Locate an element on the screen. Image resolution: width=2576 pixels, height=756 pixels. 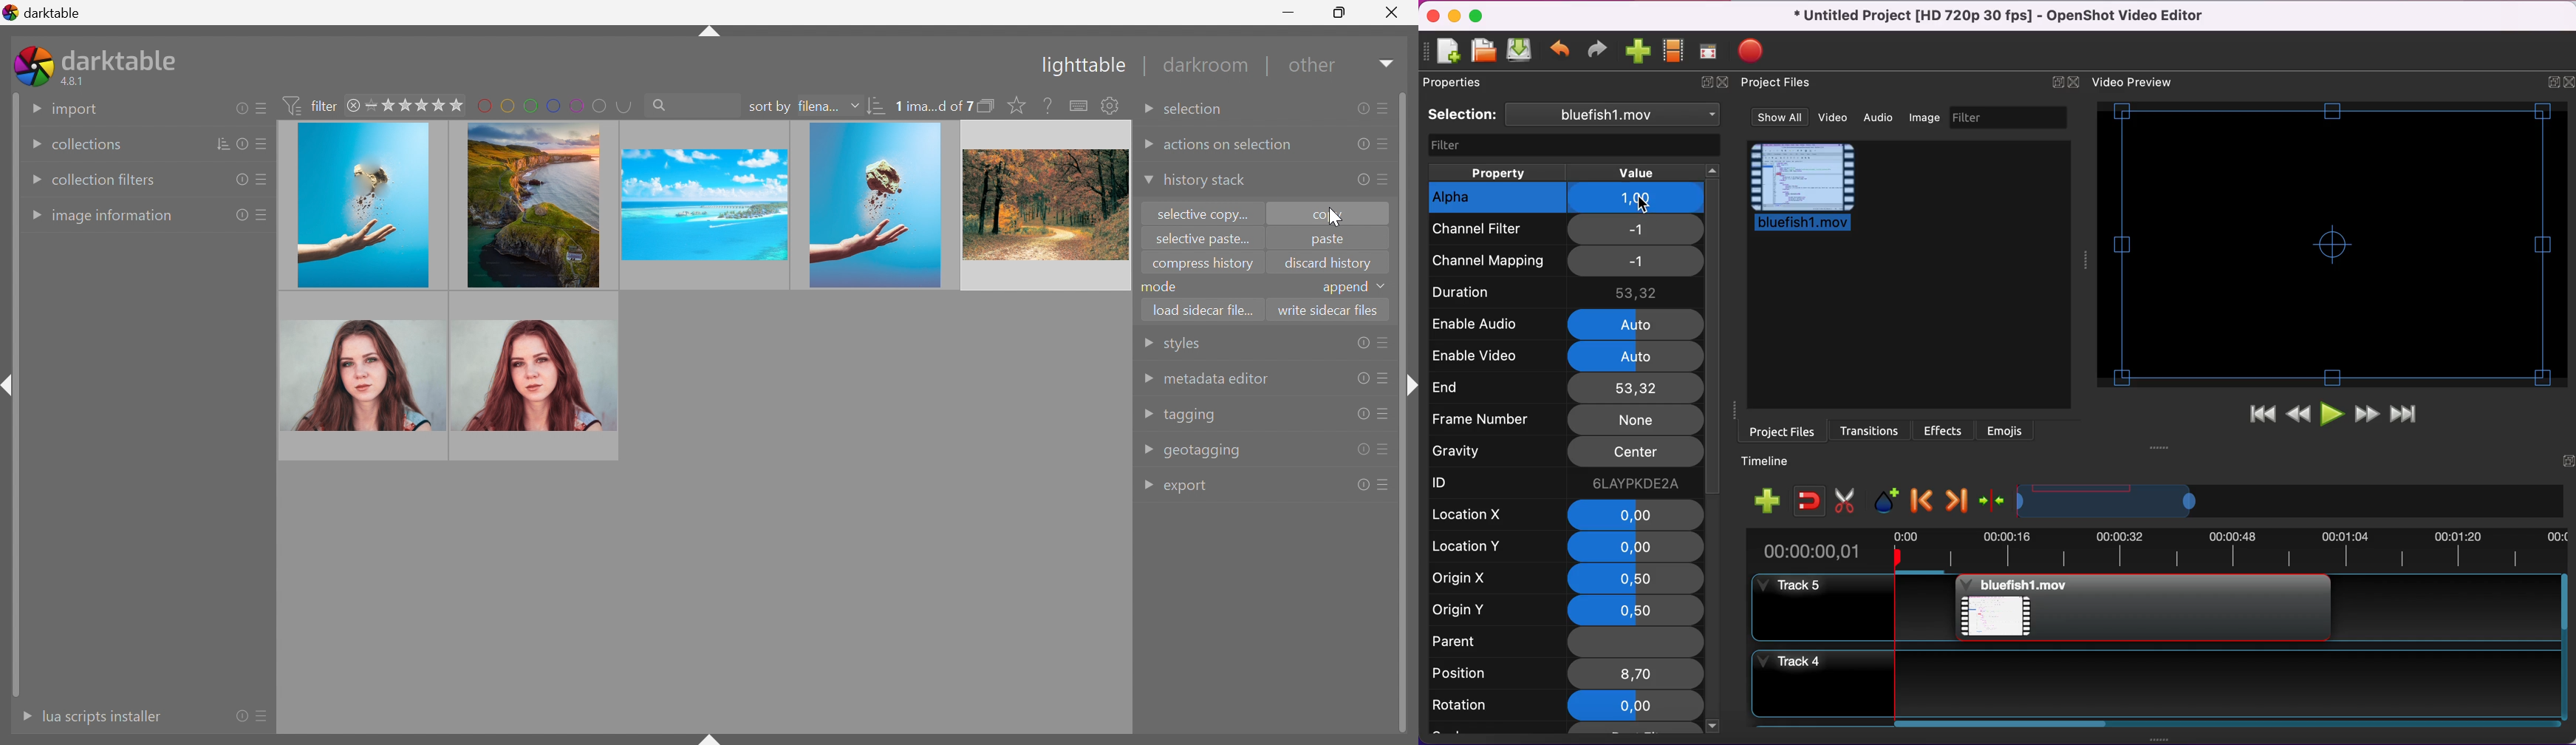
Drop Down is located at coordinates (33, 180).